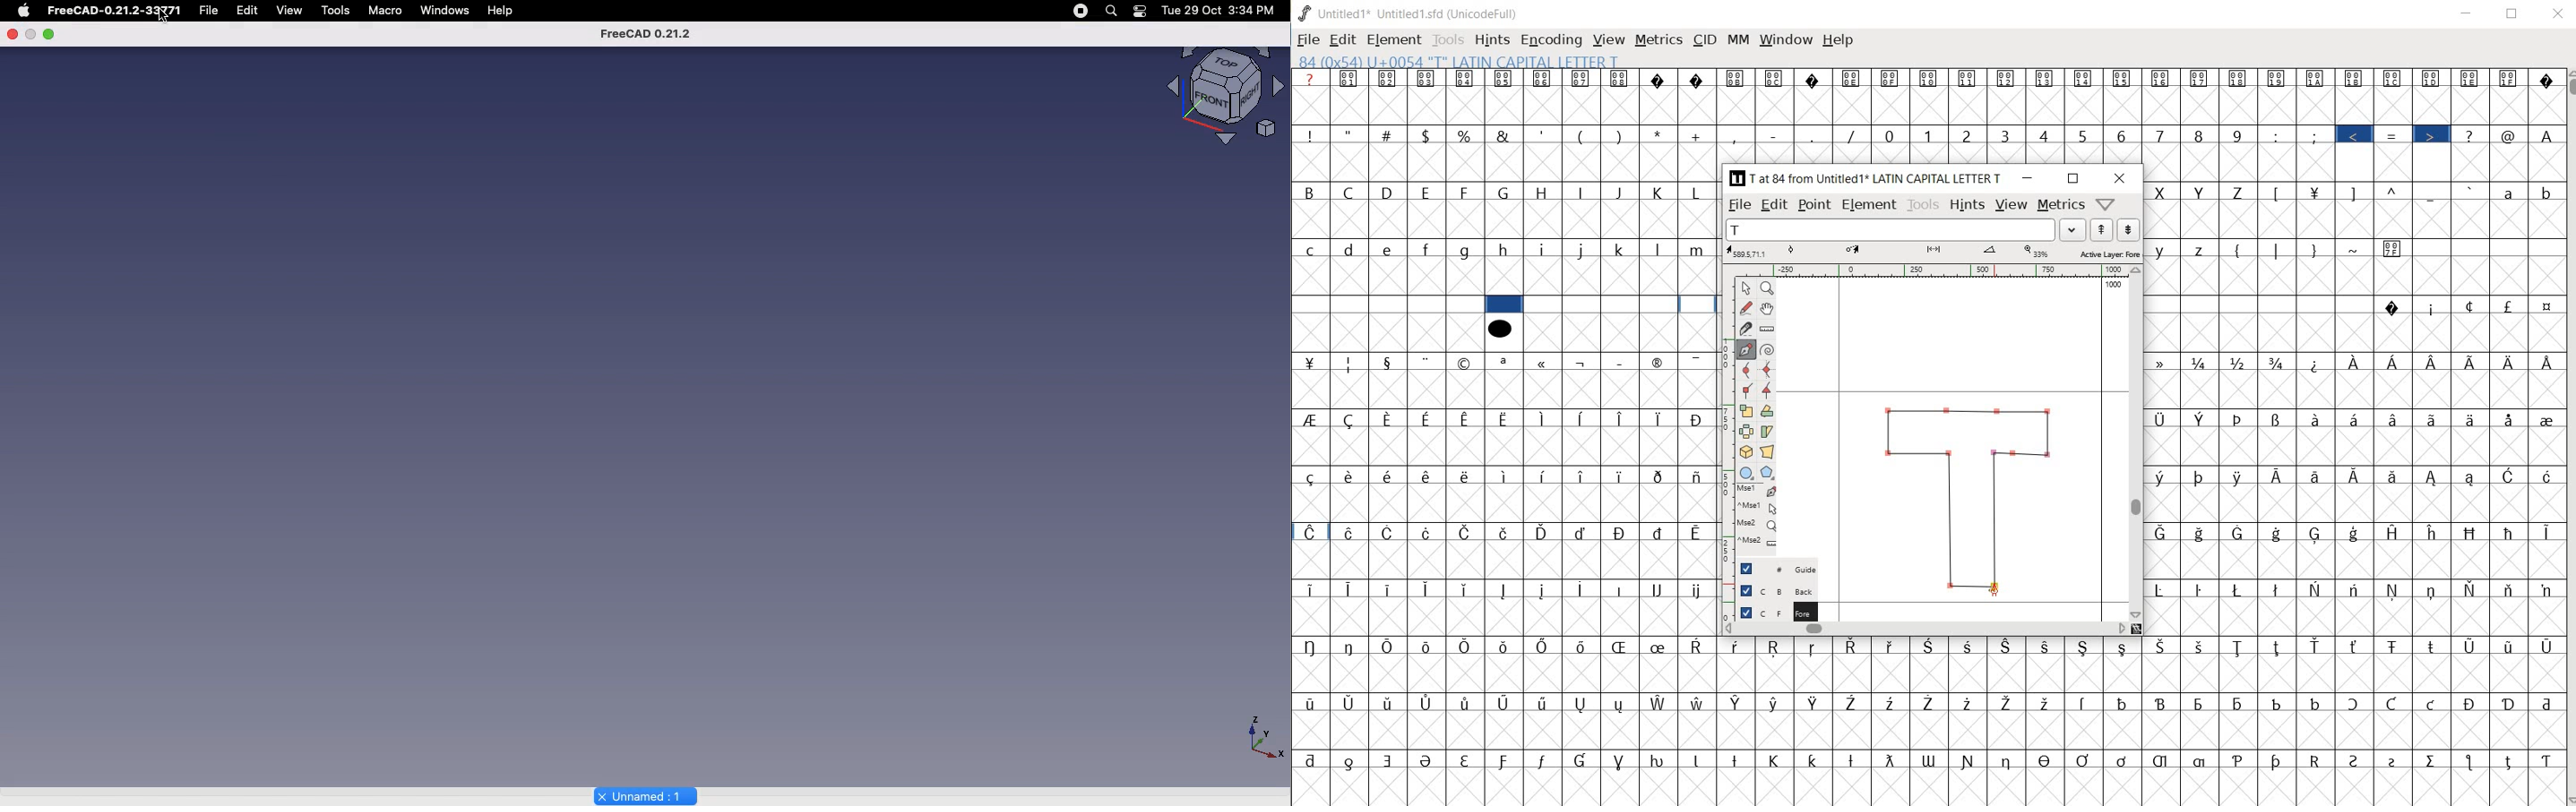 The image size is (2576, 812). What do you see at coordinates (2162, 532) in the screenshot?
I see `Symbol` at bounding box center [2162, 532].